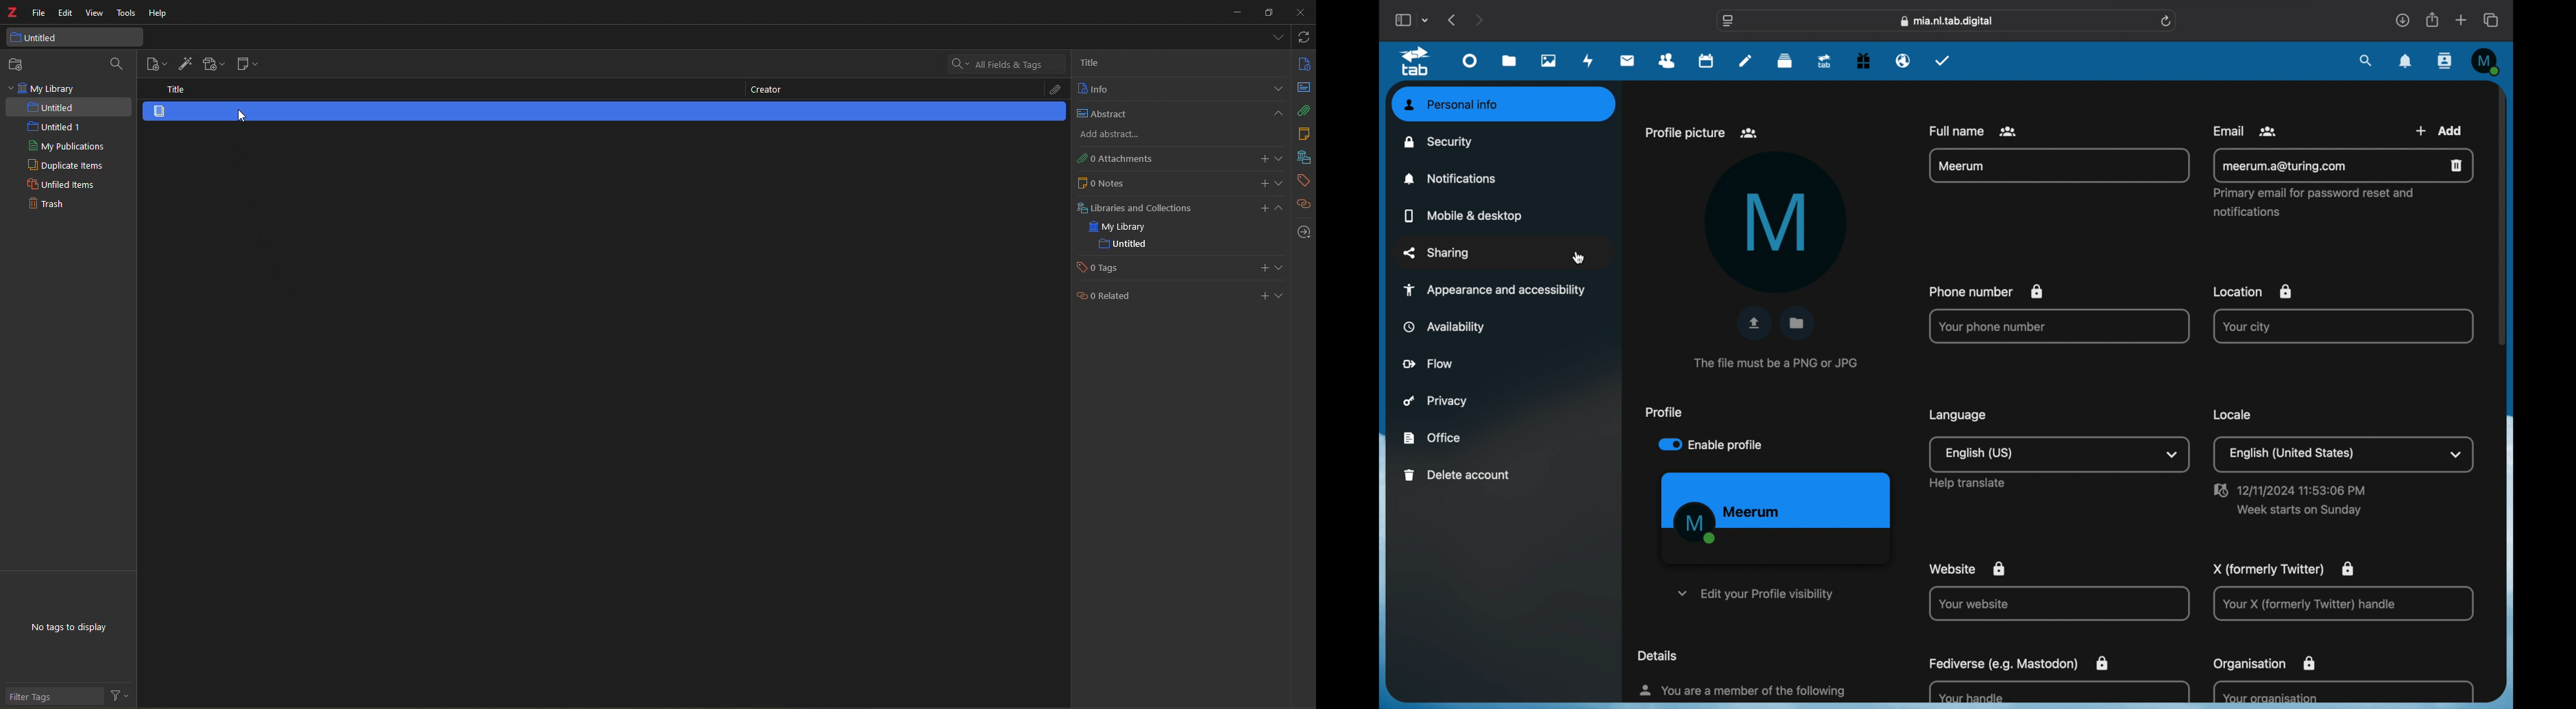 The width and height of the screenshot is (2576, 728). What do you see at coordinates (2286, 571) in the screenshot?
I see `X` at bounding box center [2286, 571].